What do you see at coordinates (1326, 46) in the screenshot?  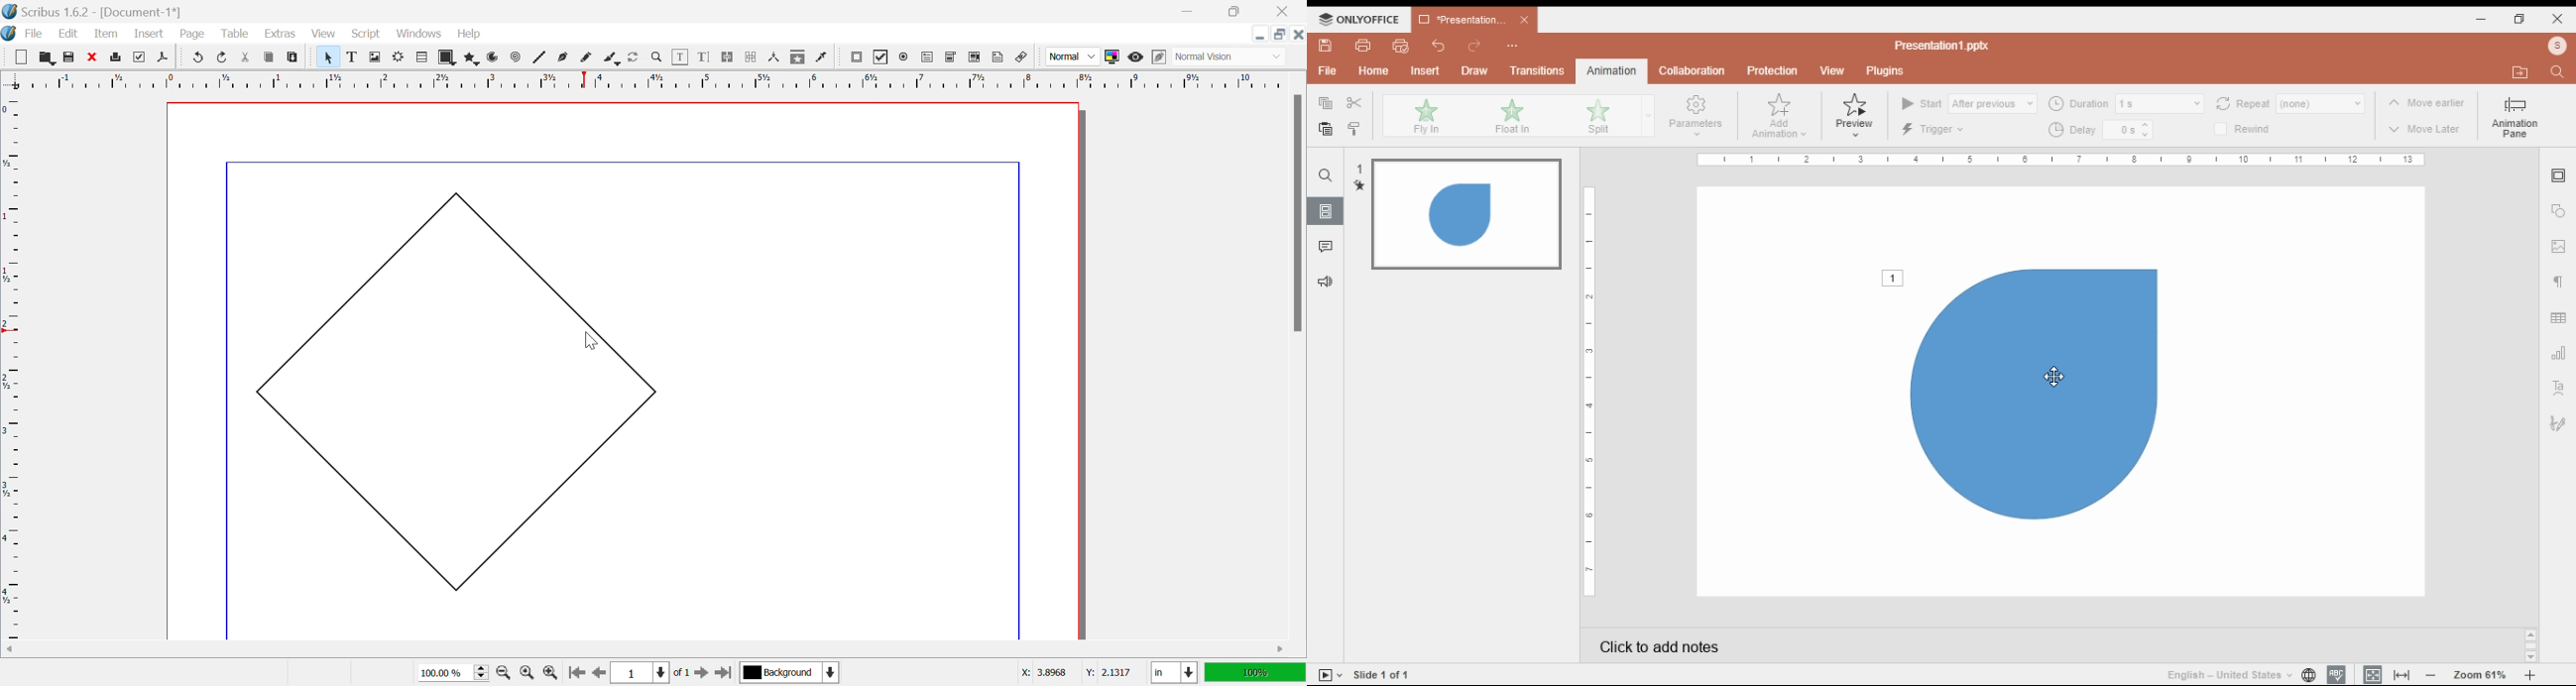 I see `save` at bounding box center [1326, 46].